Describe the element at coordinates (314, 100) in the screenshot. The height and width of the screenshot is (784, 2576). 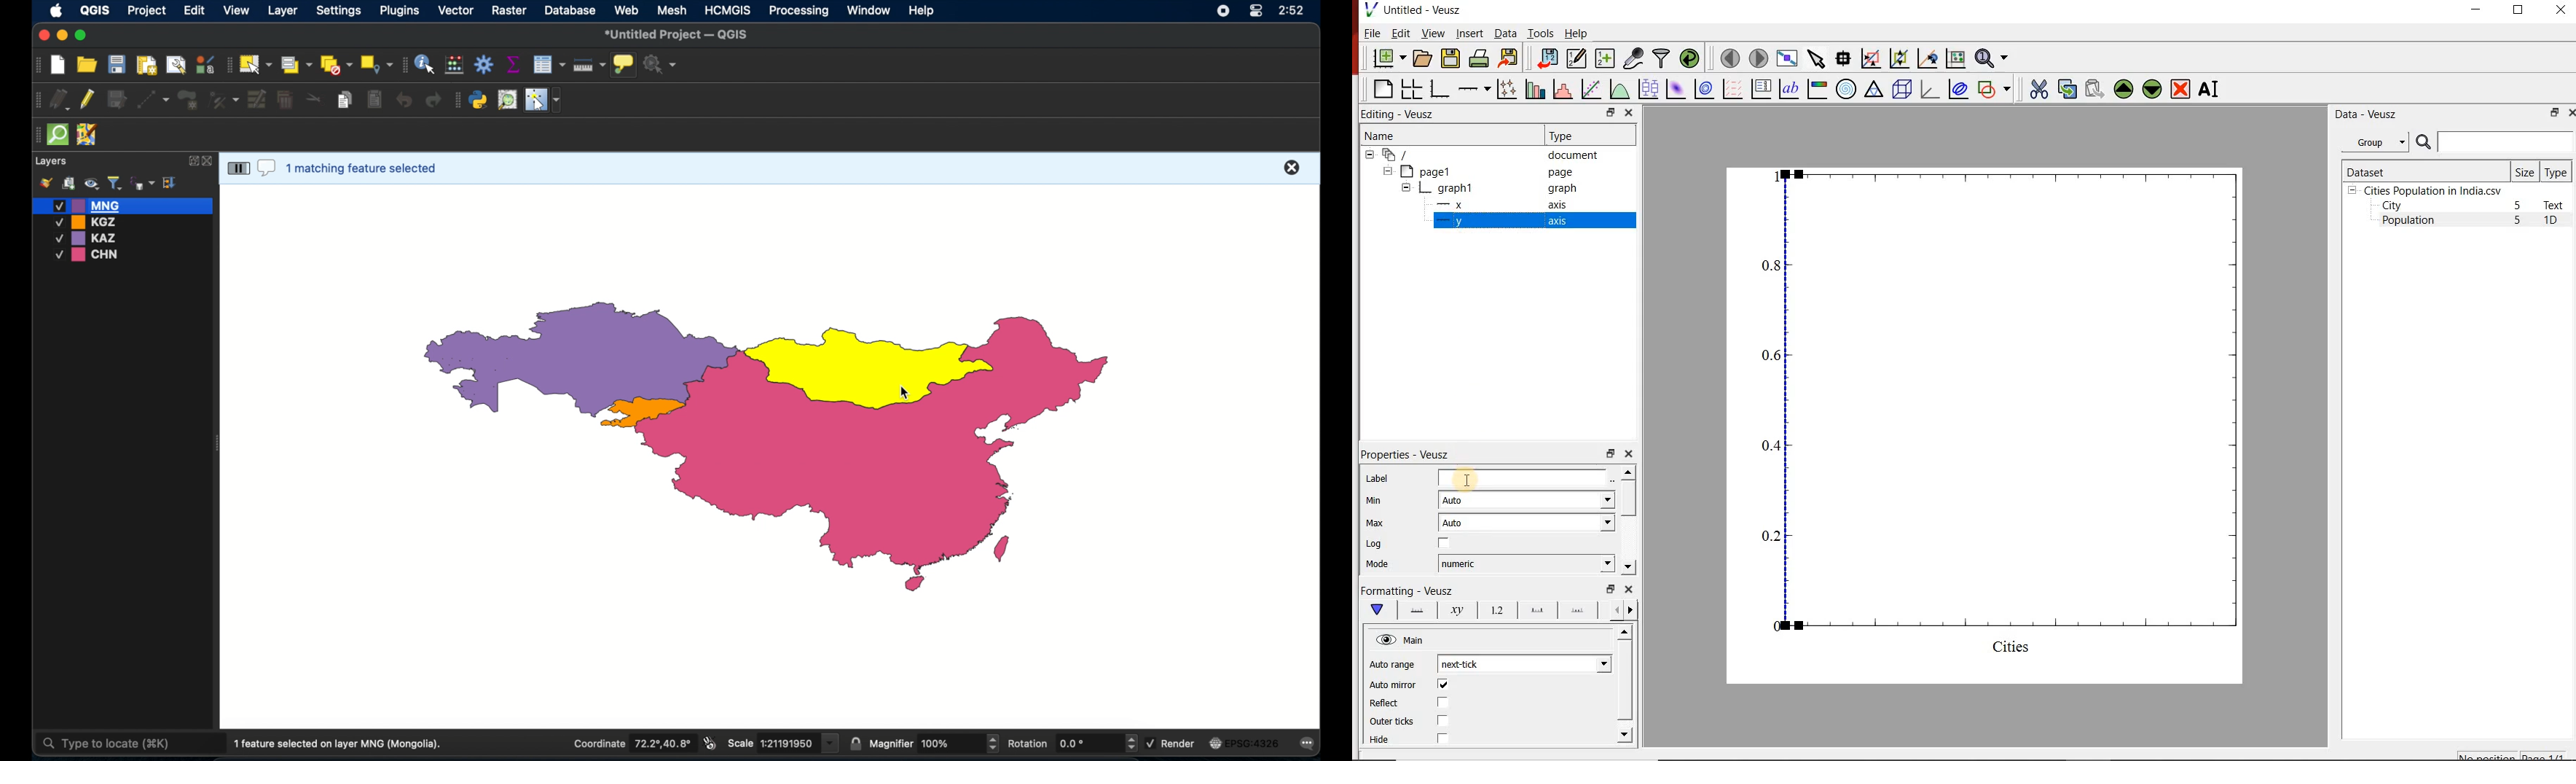
I see `split features` at that location.